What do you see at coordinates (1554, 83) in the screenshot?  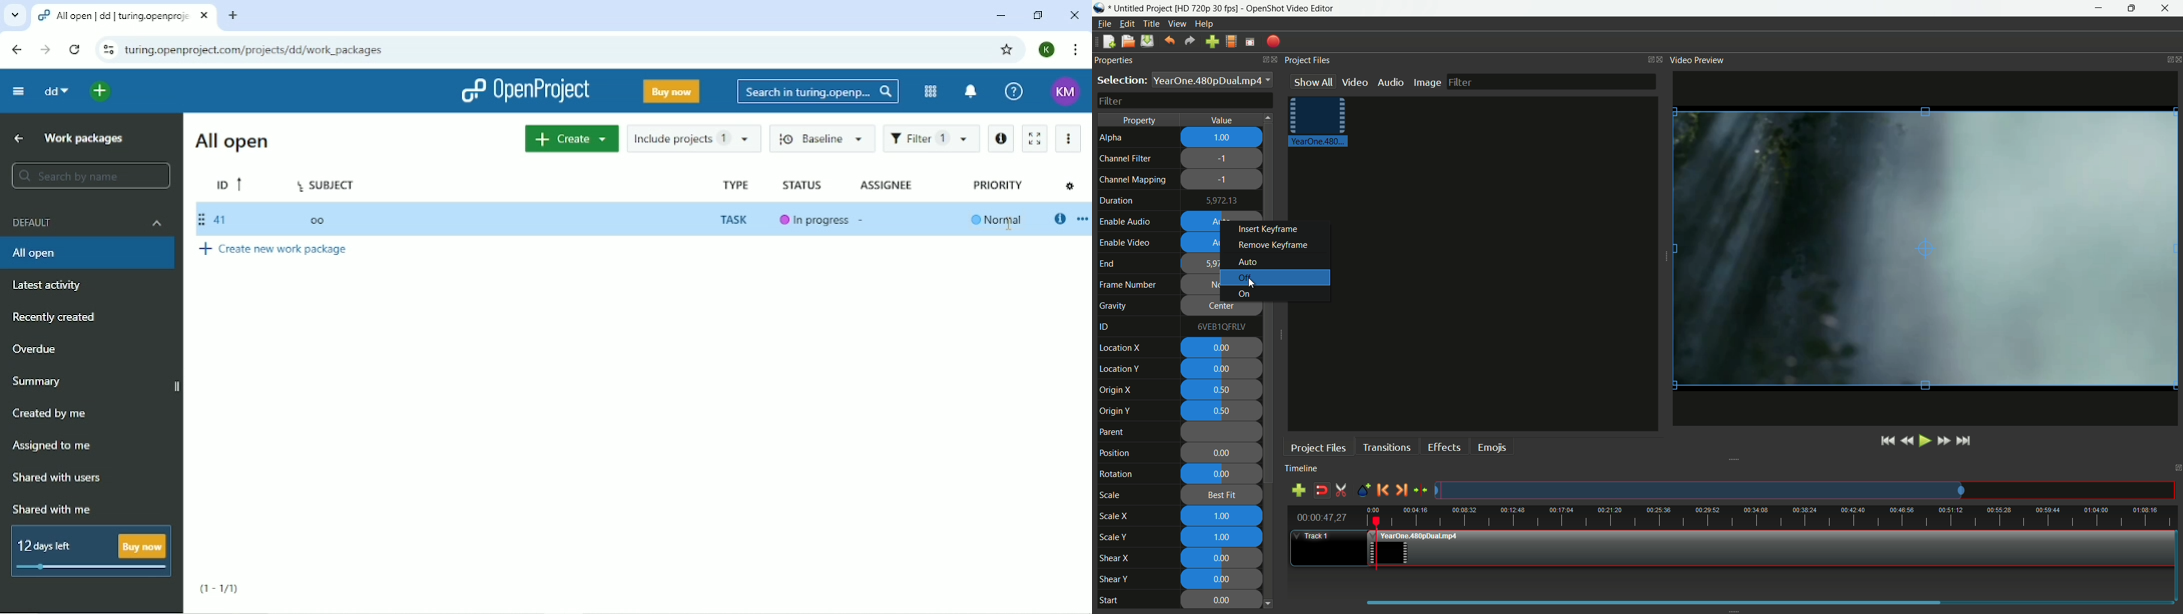 I see `filter bar` at bounding box center [1554, 83].